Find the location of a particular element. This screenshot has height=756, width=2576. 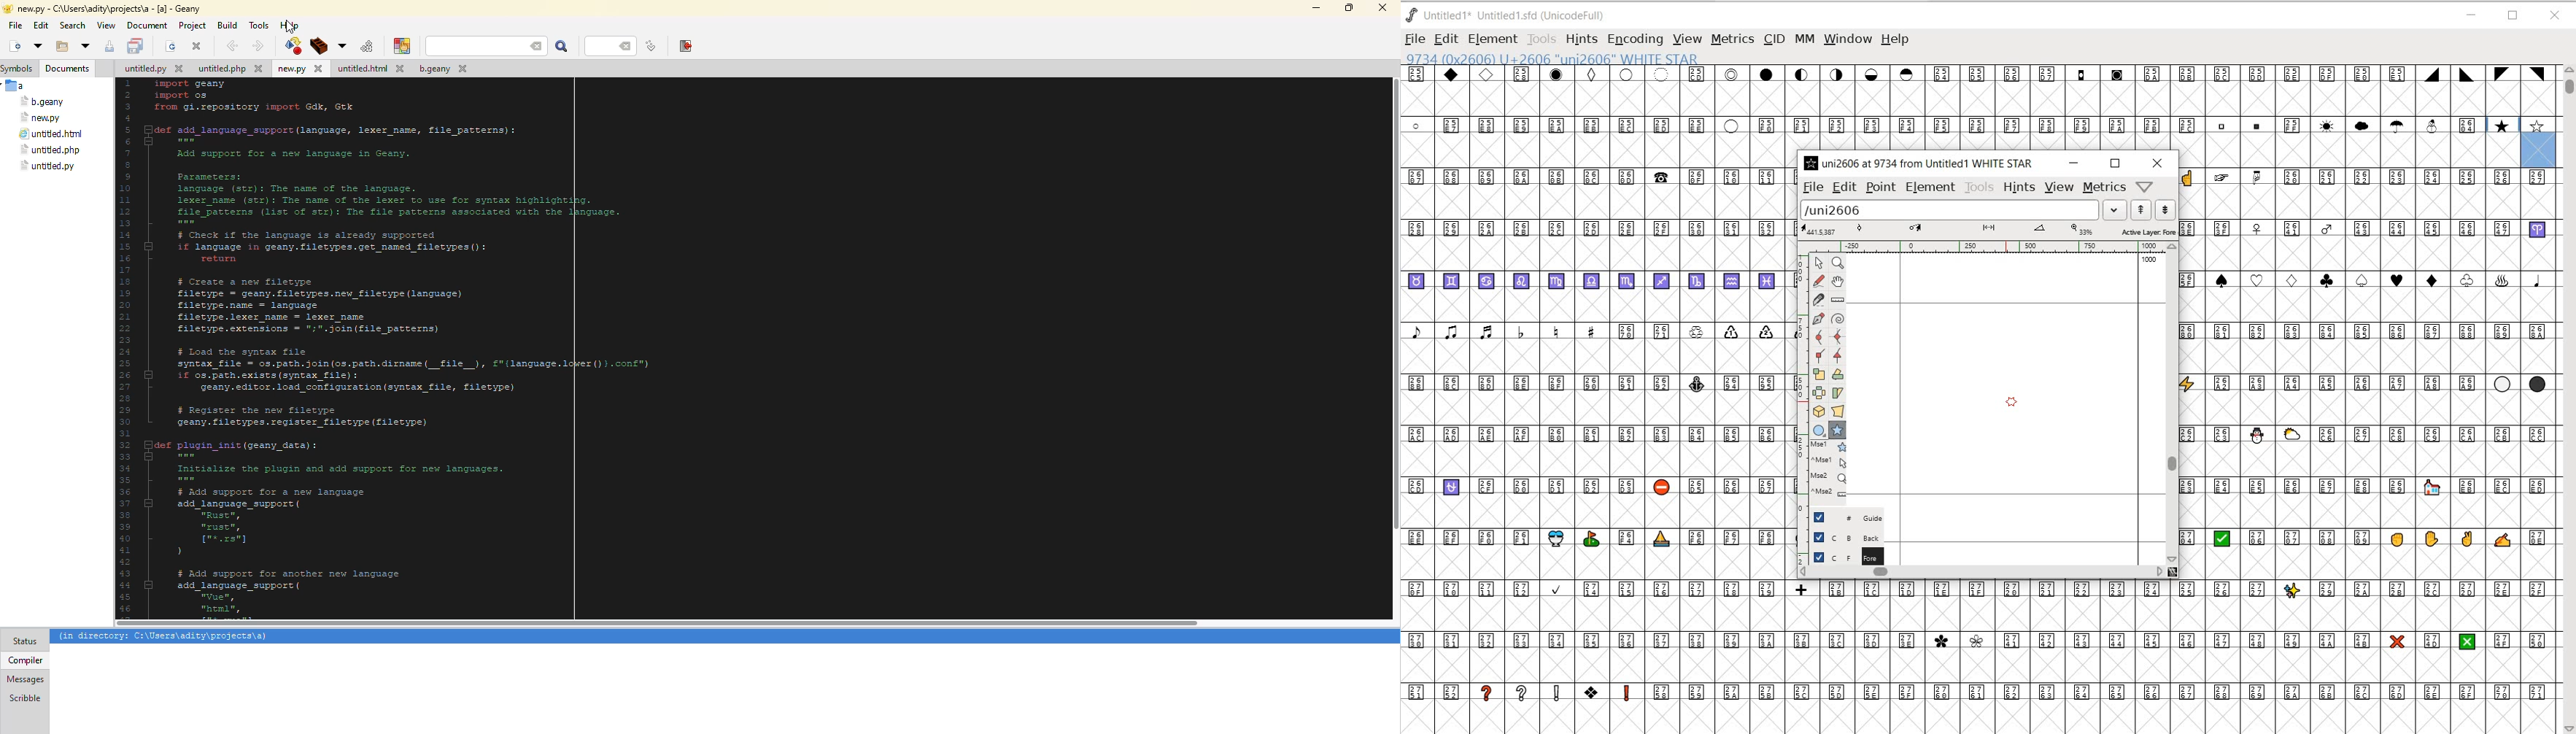

ELEMENT is located at coordinates (1493, 39).